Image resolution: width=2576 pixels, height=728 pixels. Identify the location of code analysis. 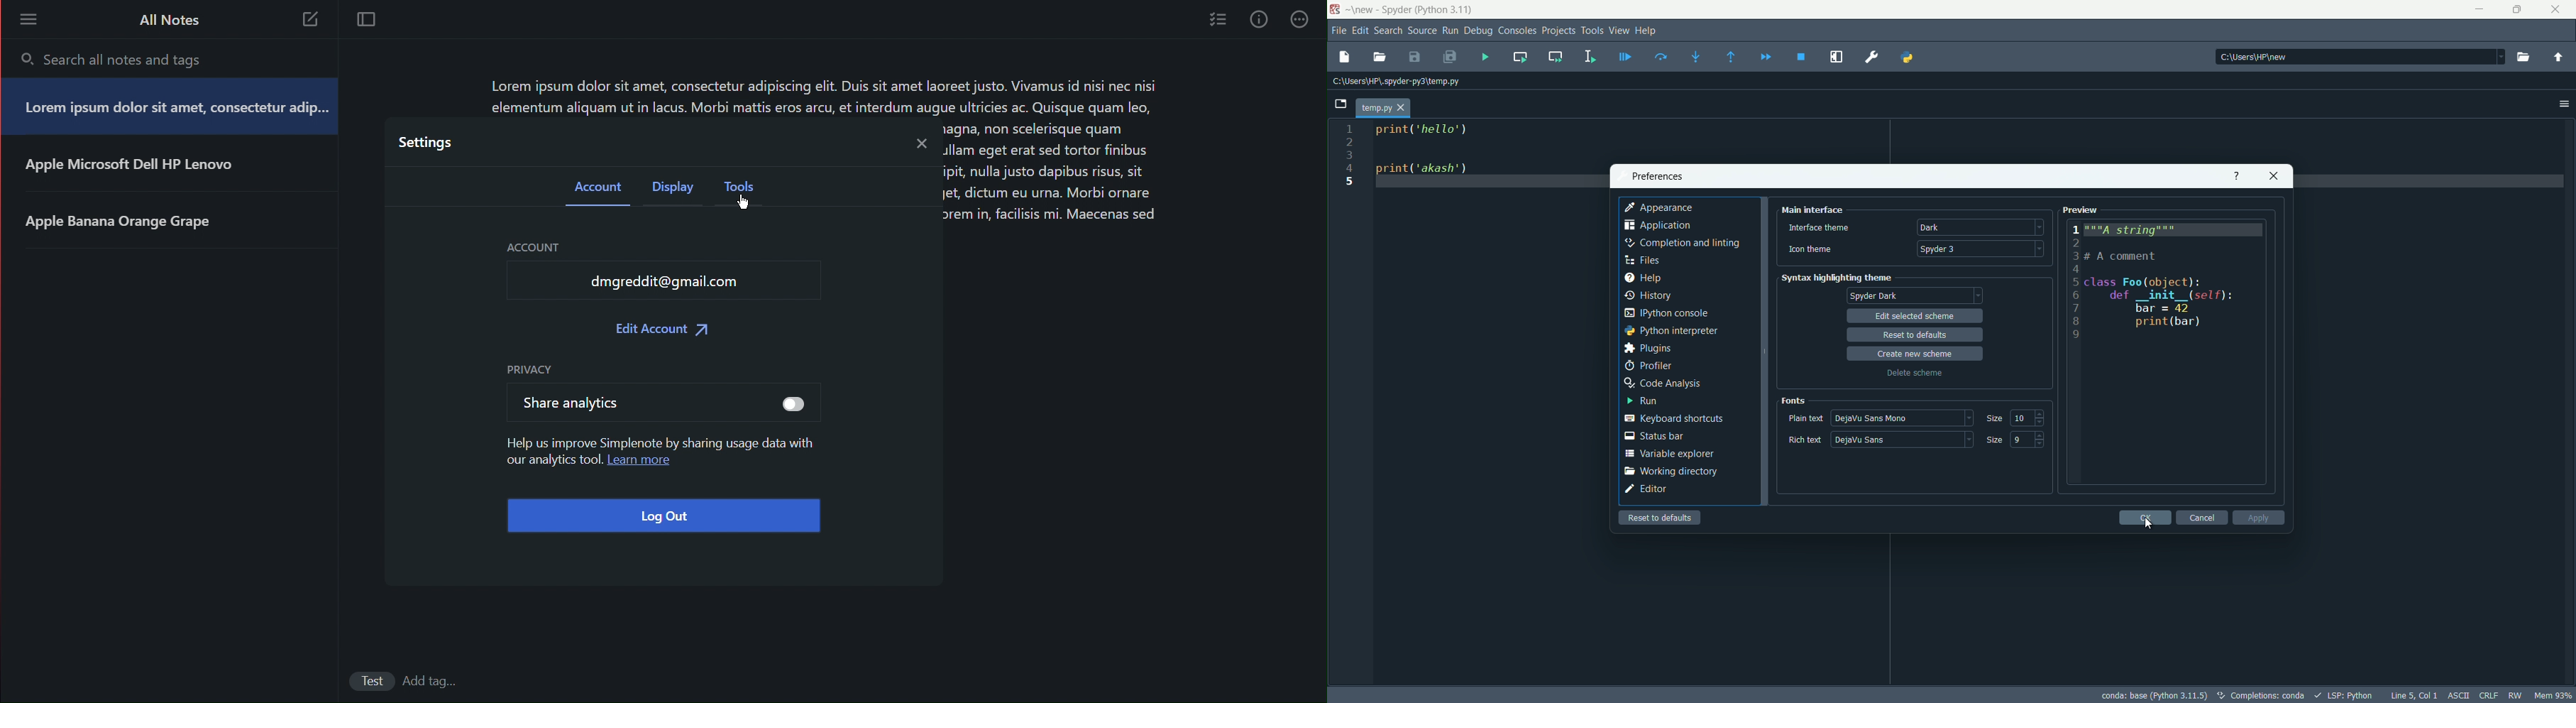
(1660, 383).